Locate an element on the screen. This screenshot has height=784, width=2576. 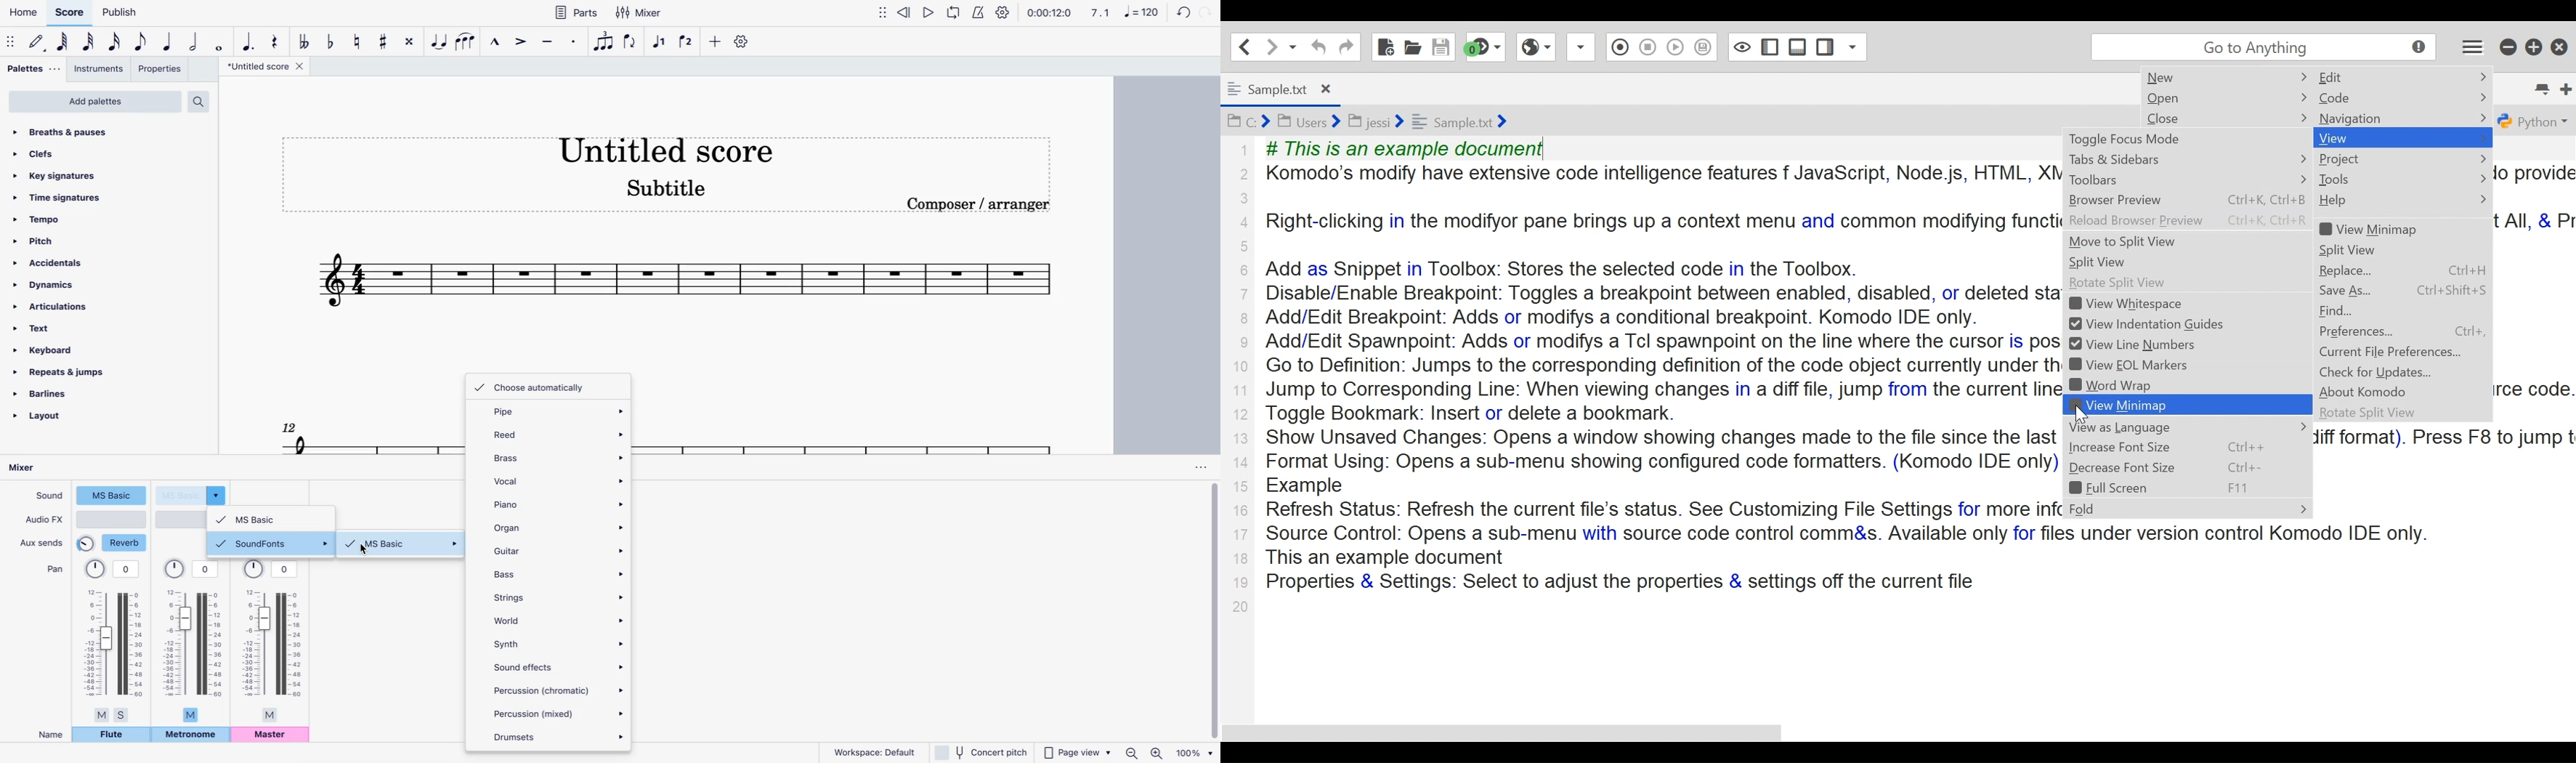
concert pitch is located at coordinates (981, 753).